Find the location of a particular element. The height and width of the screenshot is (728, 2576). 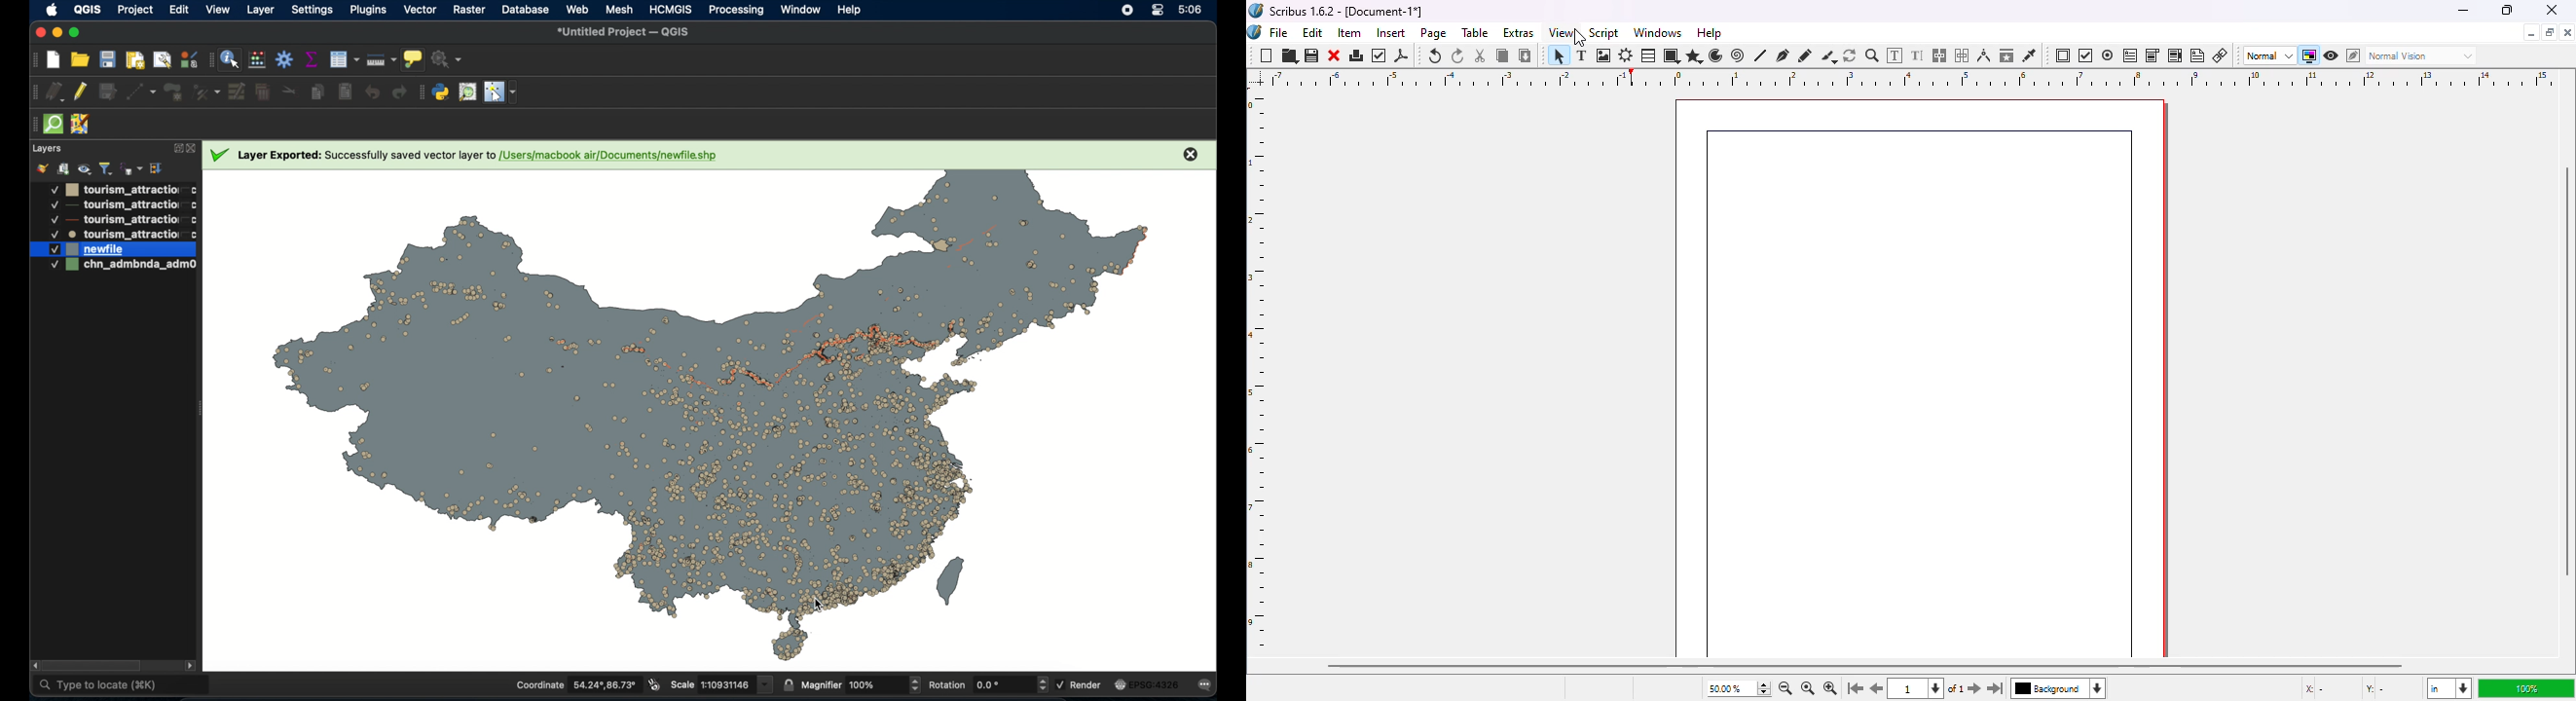

freehand line is located at coordinates (1805, 55).